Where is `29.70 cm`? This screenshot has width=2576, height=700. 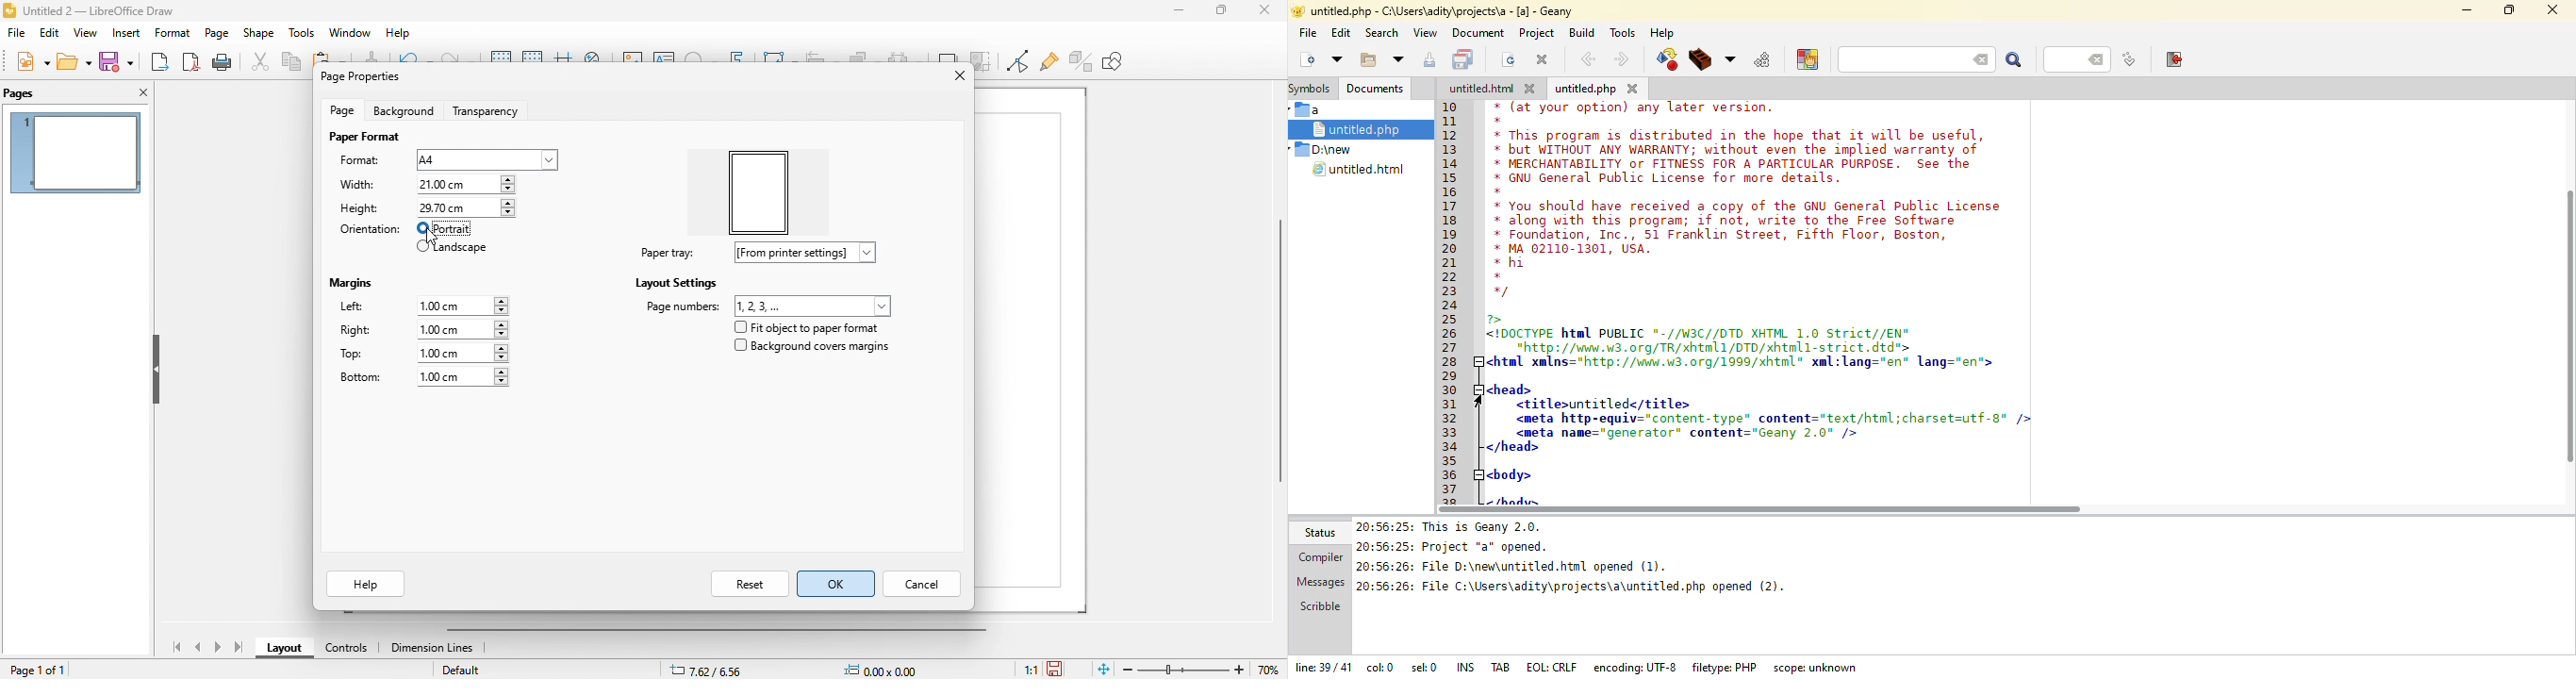 29.70 cm is located at coordinates (466, 207).